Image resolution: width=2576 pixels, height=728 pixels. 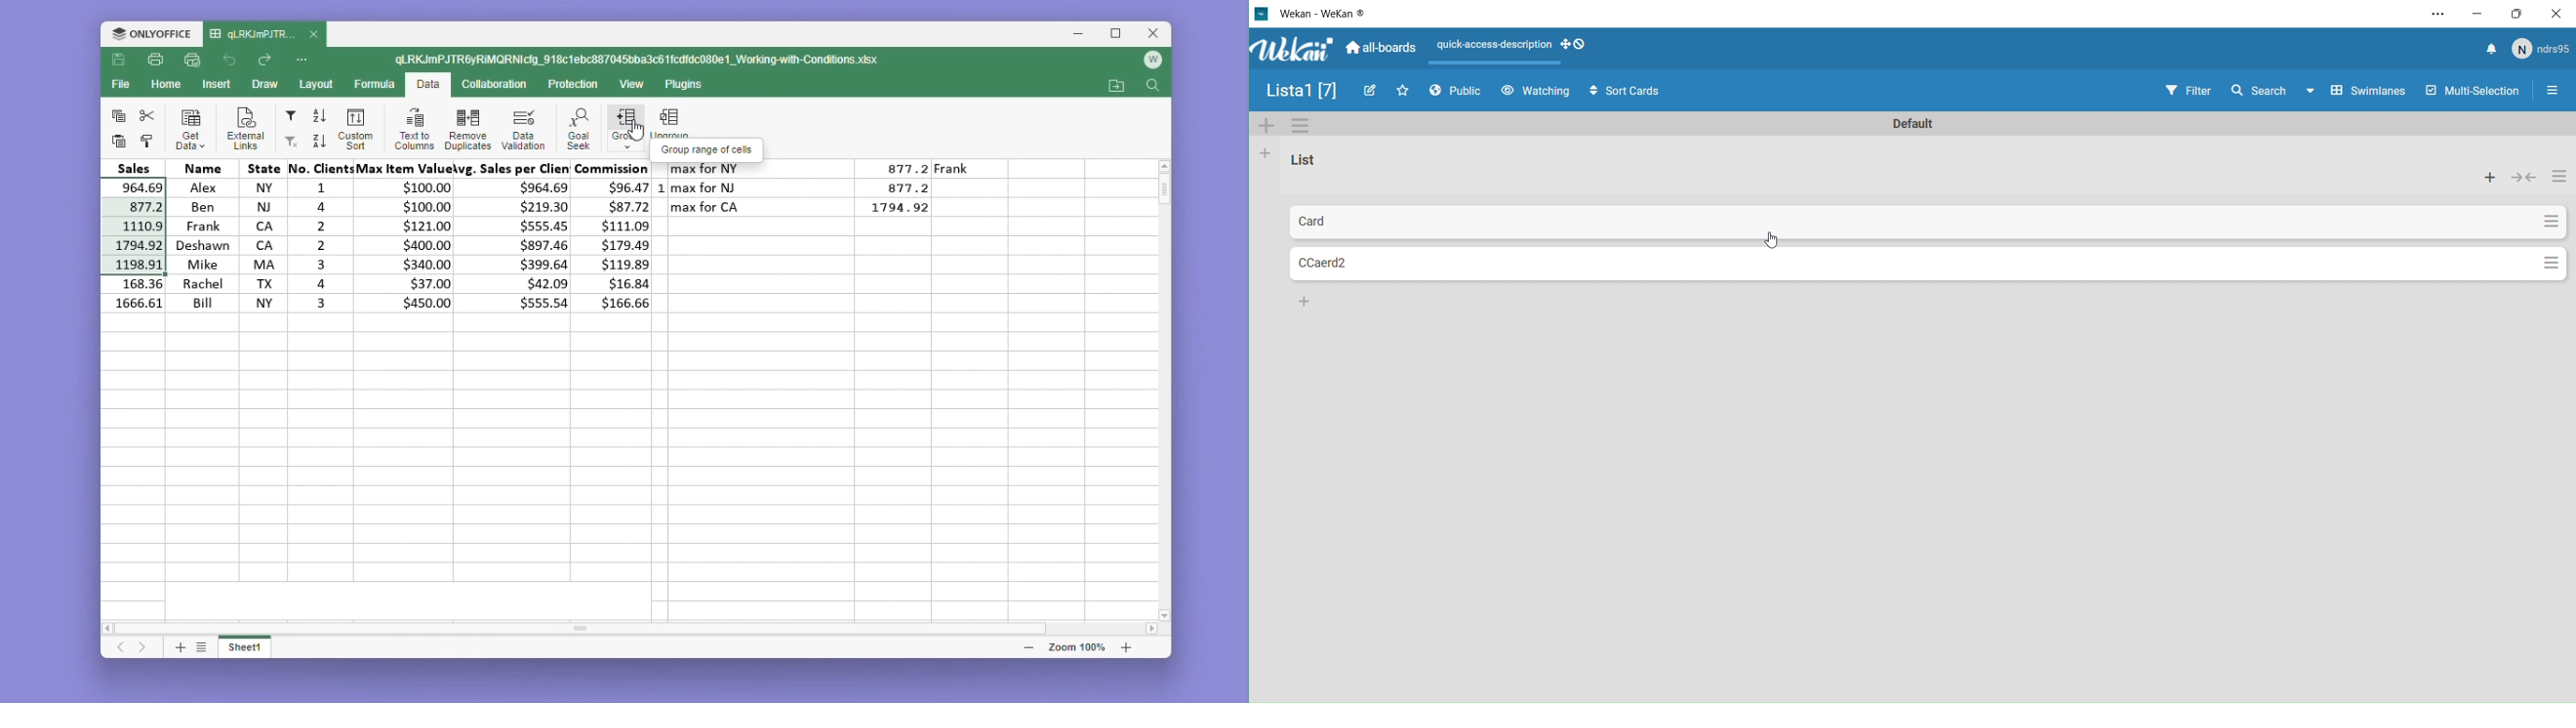 What do you see at coordinates (639, 61) in the screenshot?
I see `File name` at bounding box center [639, 61].